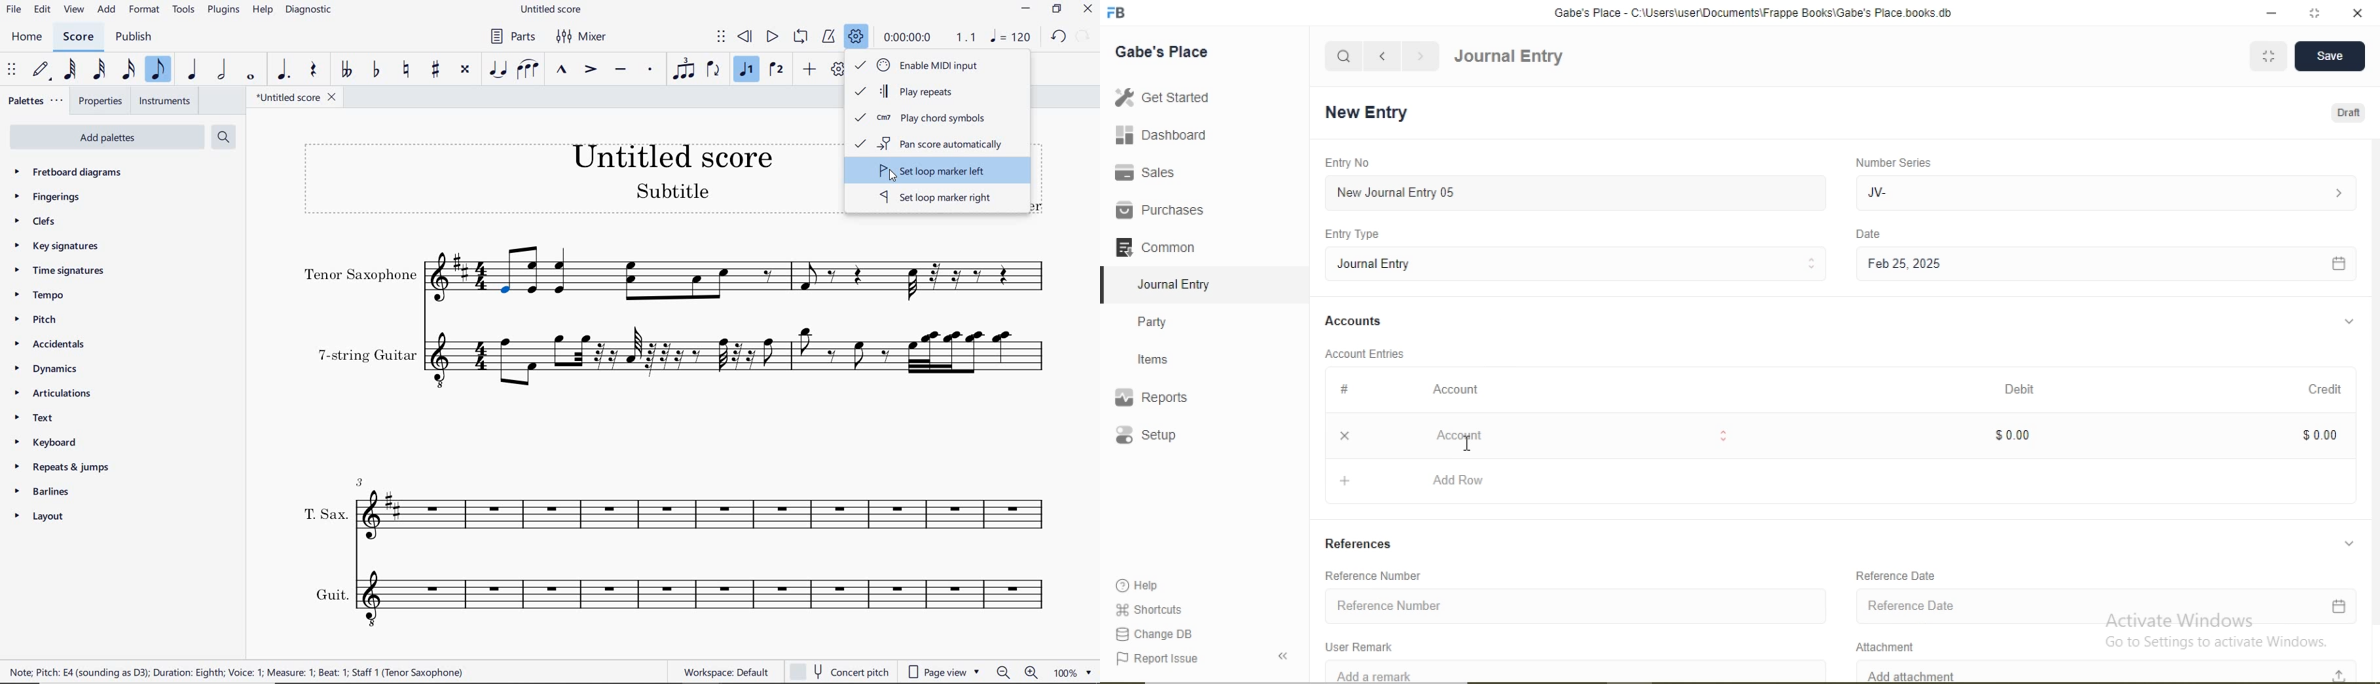 This screenshot has height=700, width=2380. What do you see at coordinates (374, 70) in the screenshot?
I see `TOGGLE FLAT` at bounding box center [374, 70].